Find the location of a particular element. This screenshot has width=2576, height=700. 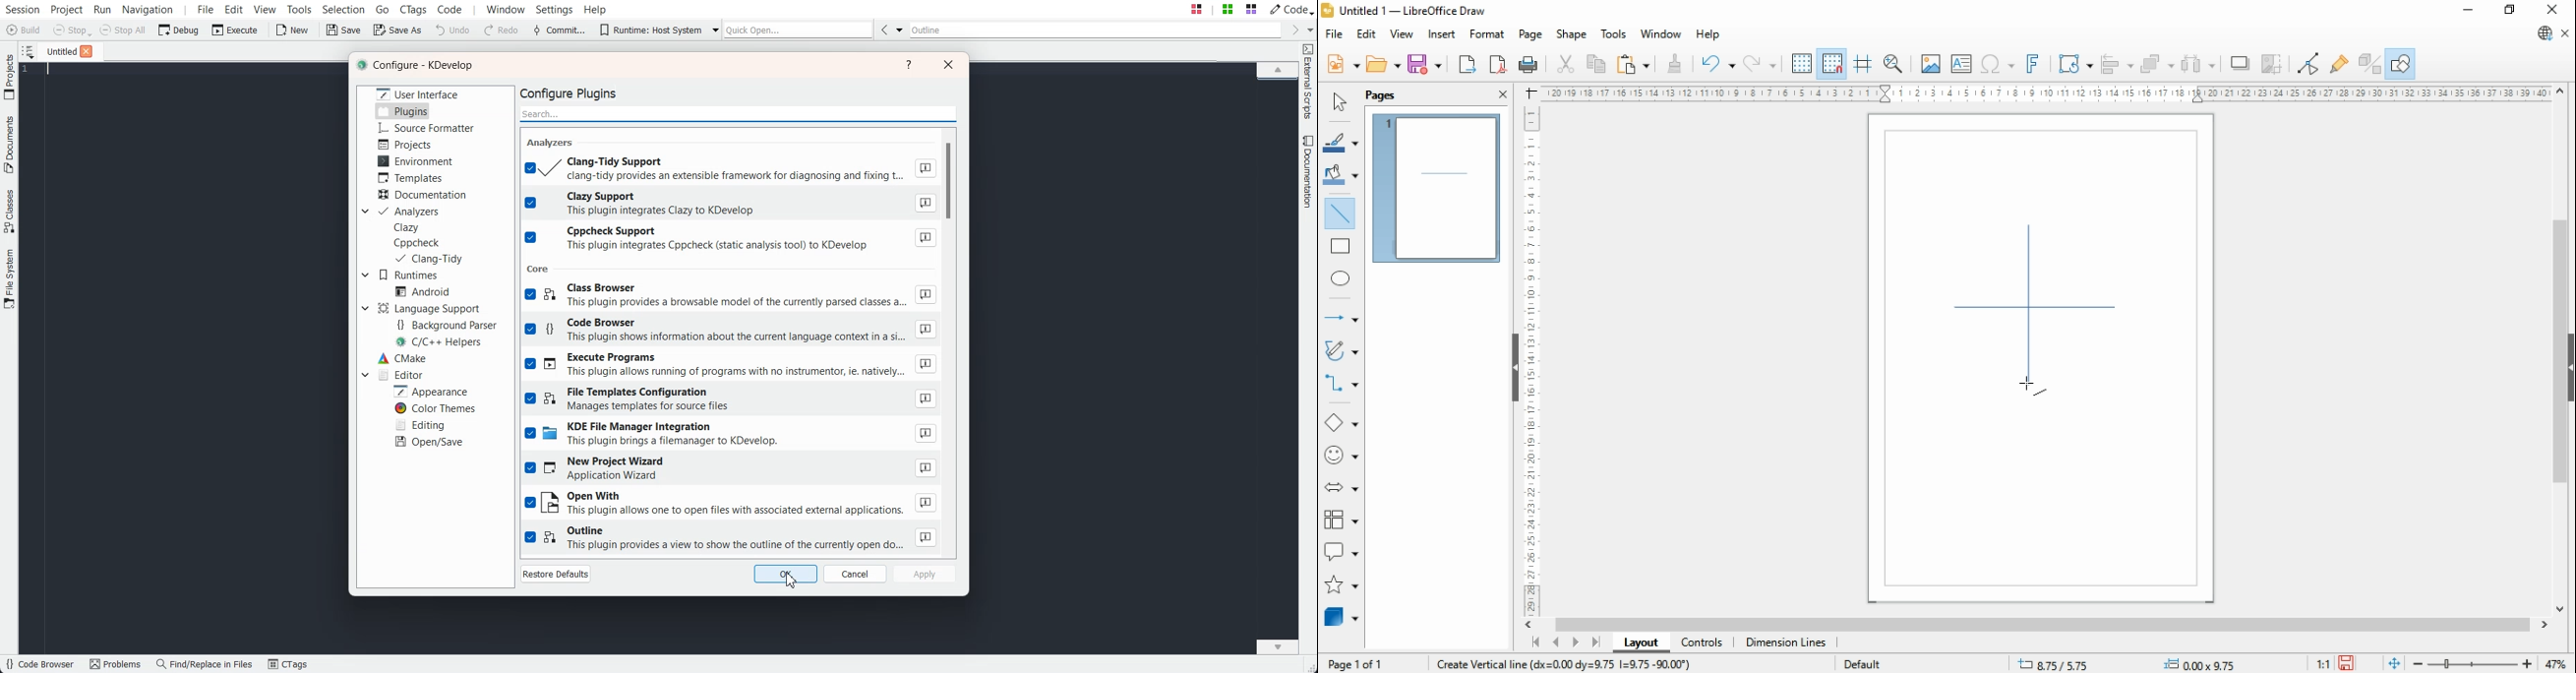

controls is located at coordinates (1702, 643).